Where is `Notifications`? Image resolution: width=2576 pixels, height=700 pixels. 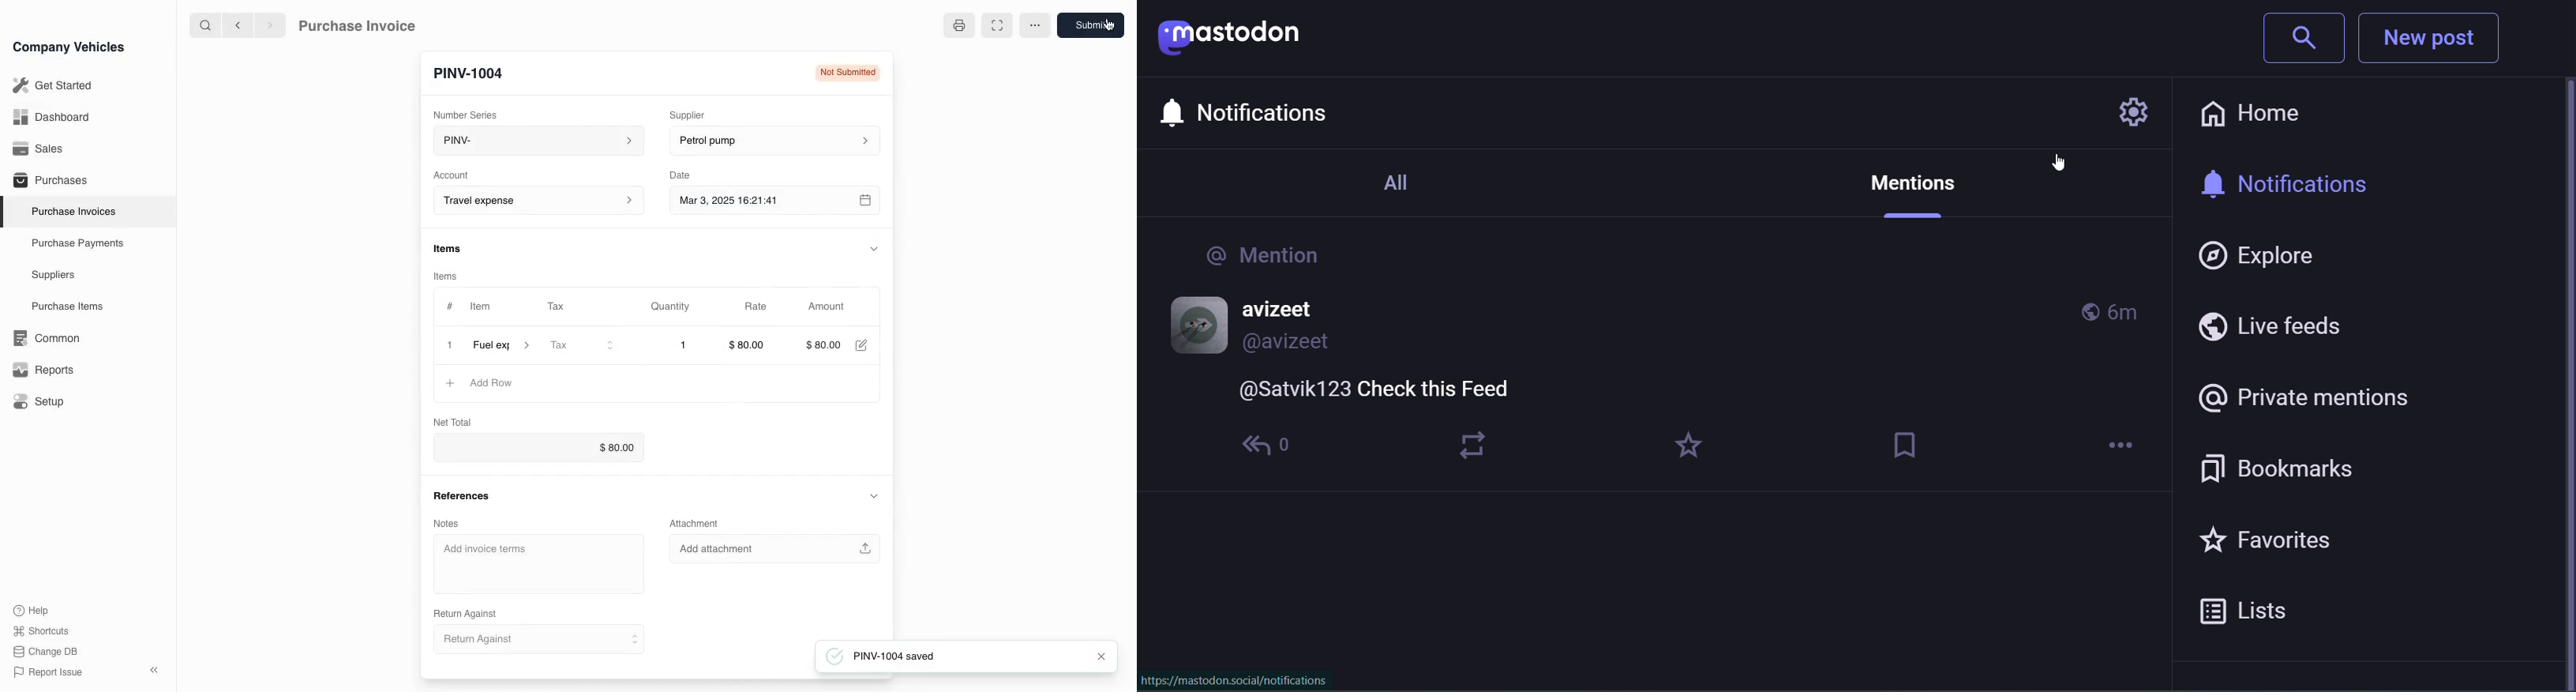
Notifications is located at coordinates (1281, 113).